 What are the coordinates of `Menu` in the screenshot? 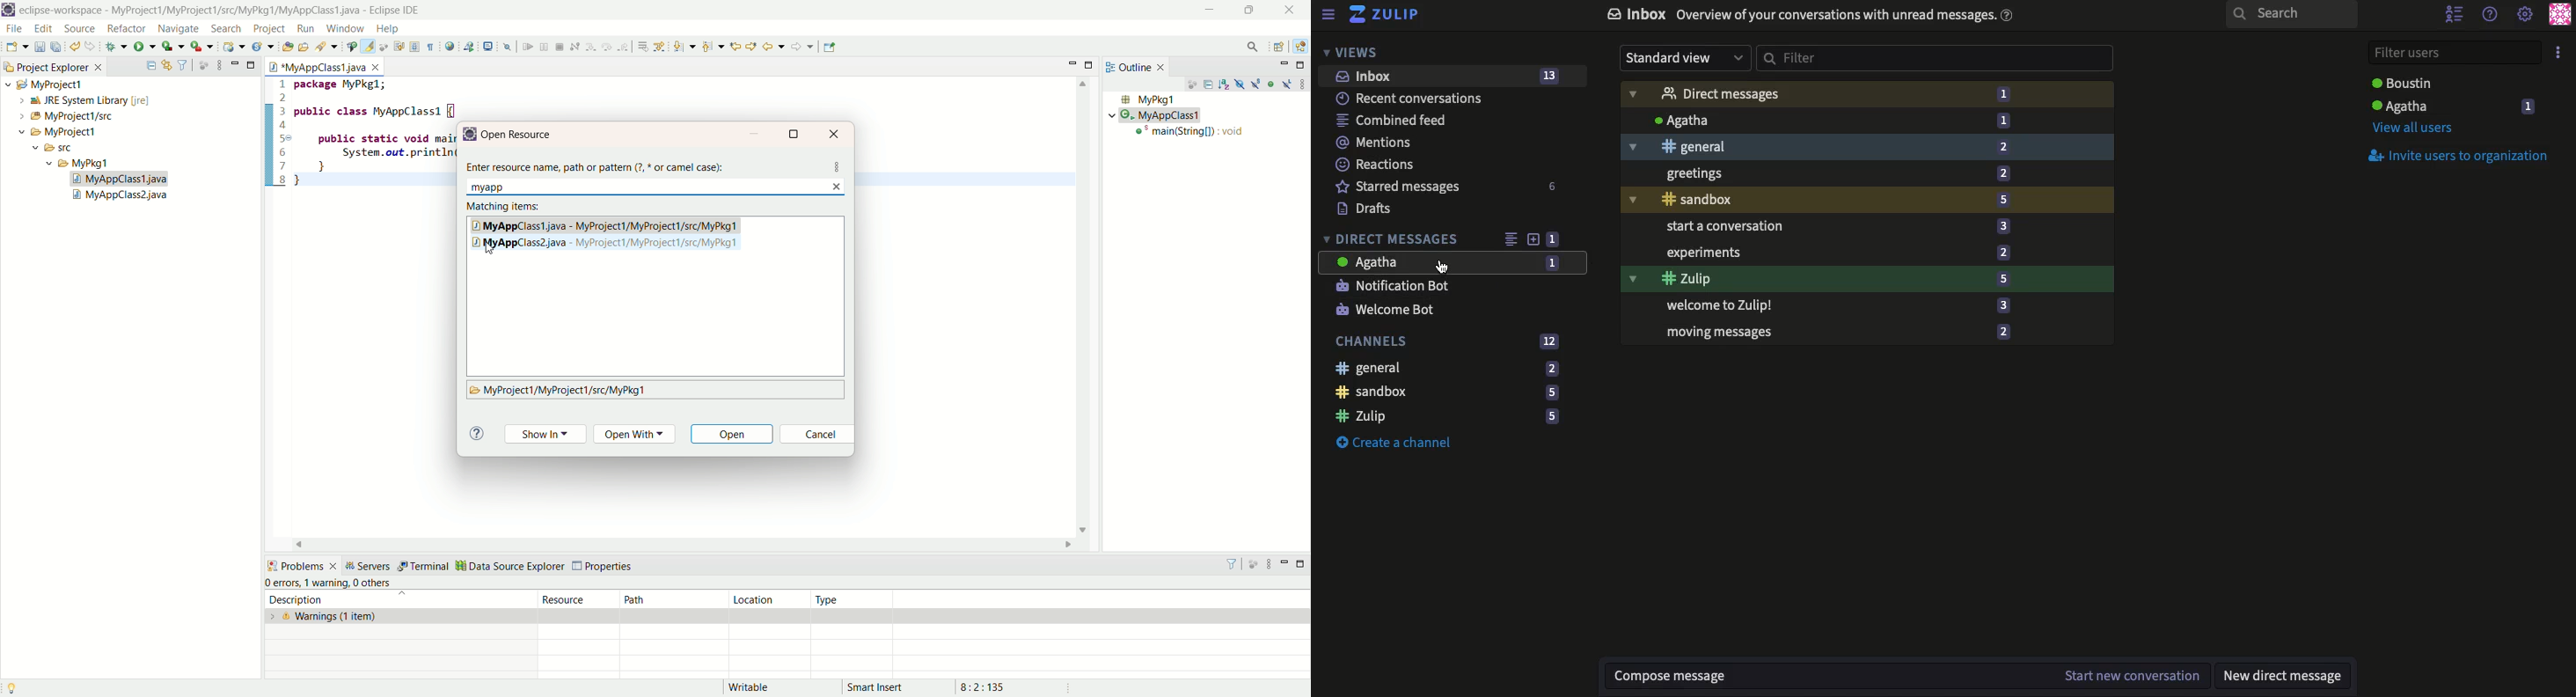 It's located at (1328, 16).